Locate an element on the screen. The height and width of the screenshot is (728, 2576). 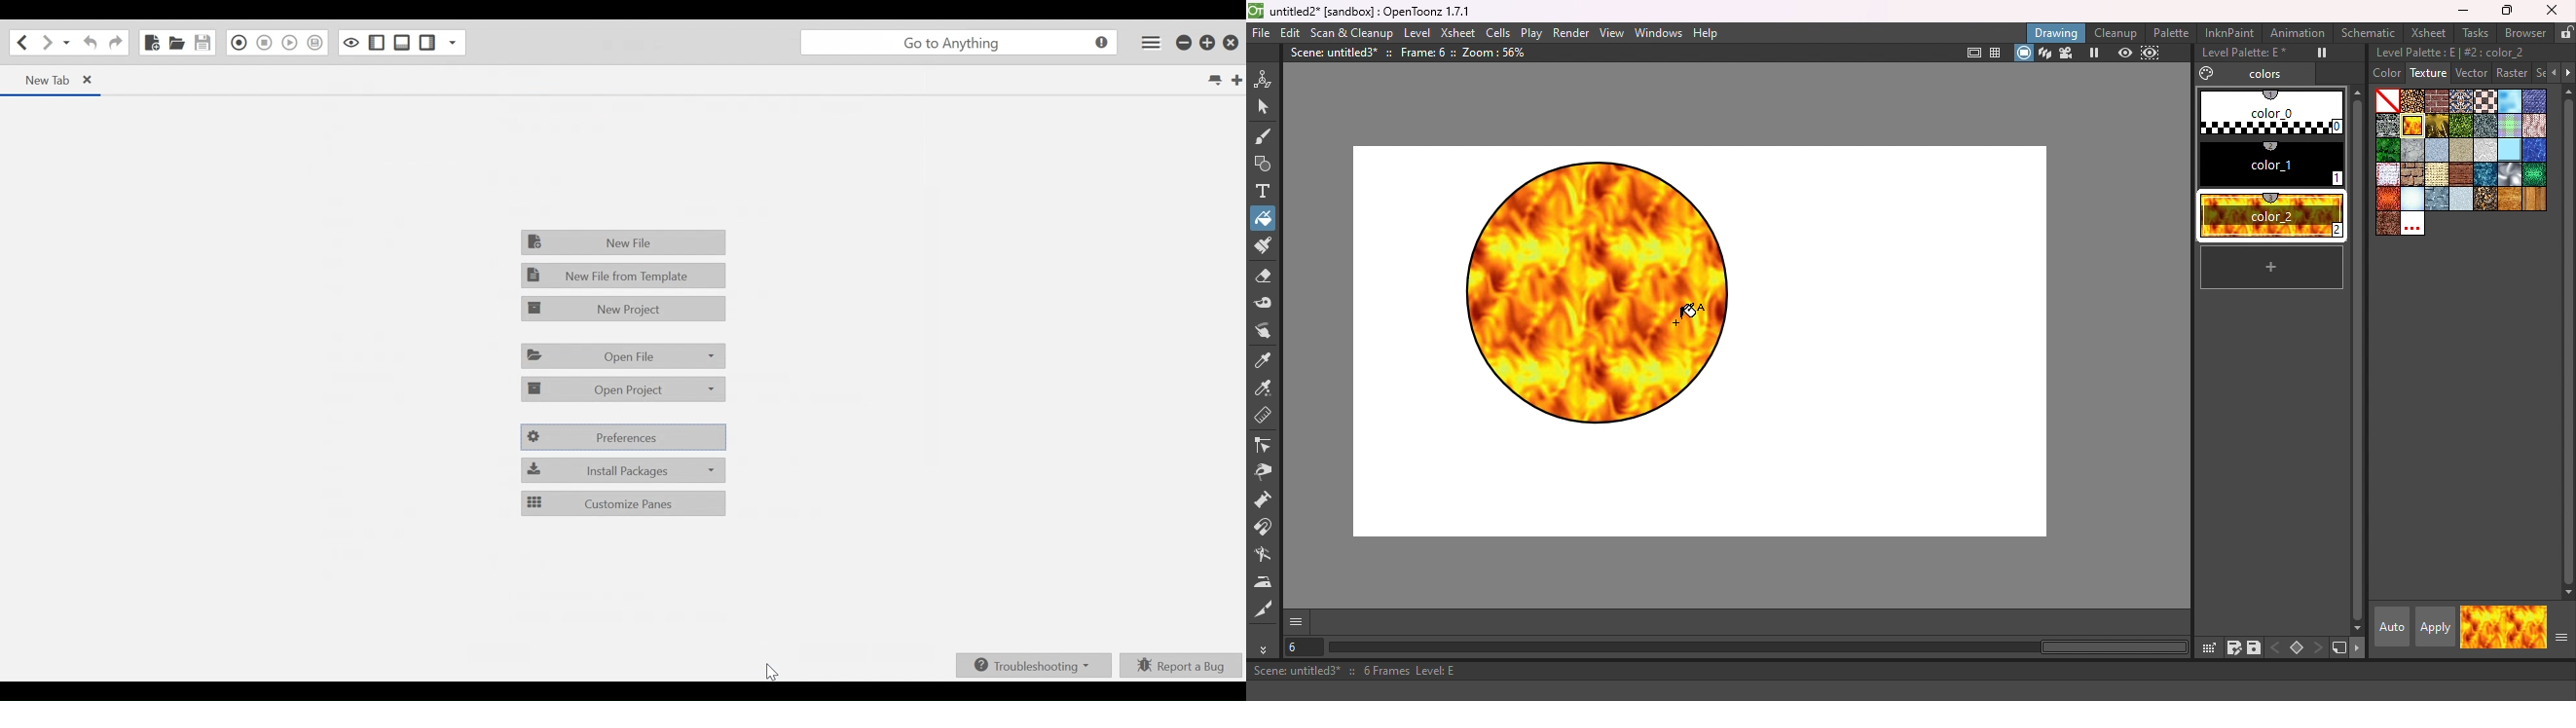
Vector is located at coordinates (2472, 73).